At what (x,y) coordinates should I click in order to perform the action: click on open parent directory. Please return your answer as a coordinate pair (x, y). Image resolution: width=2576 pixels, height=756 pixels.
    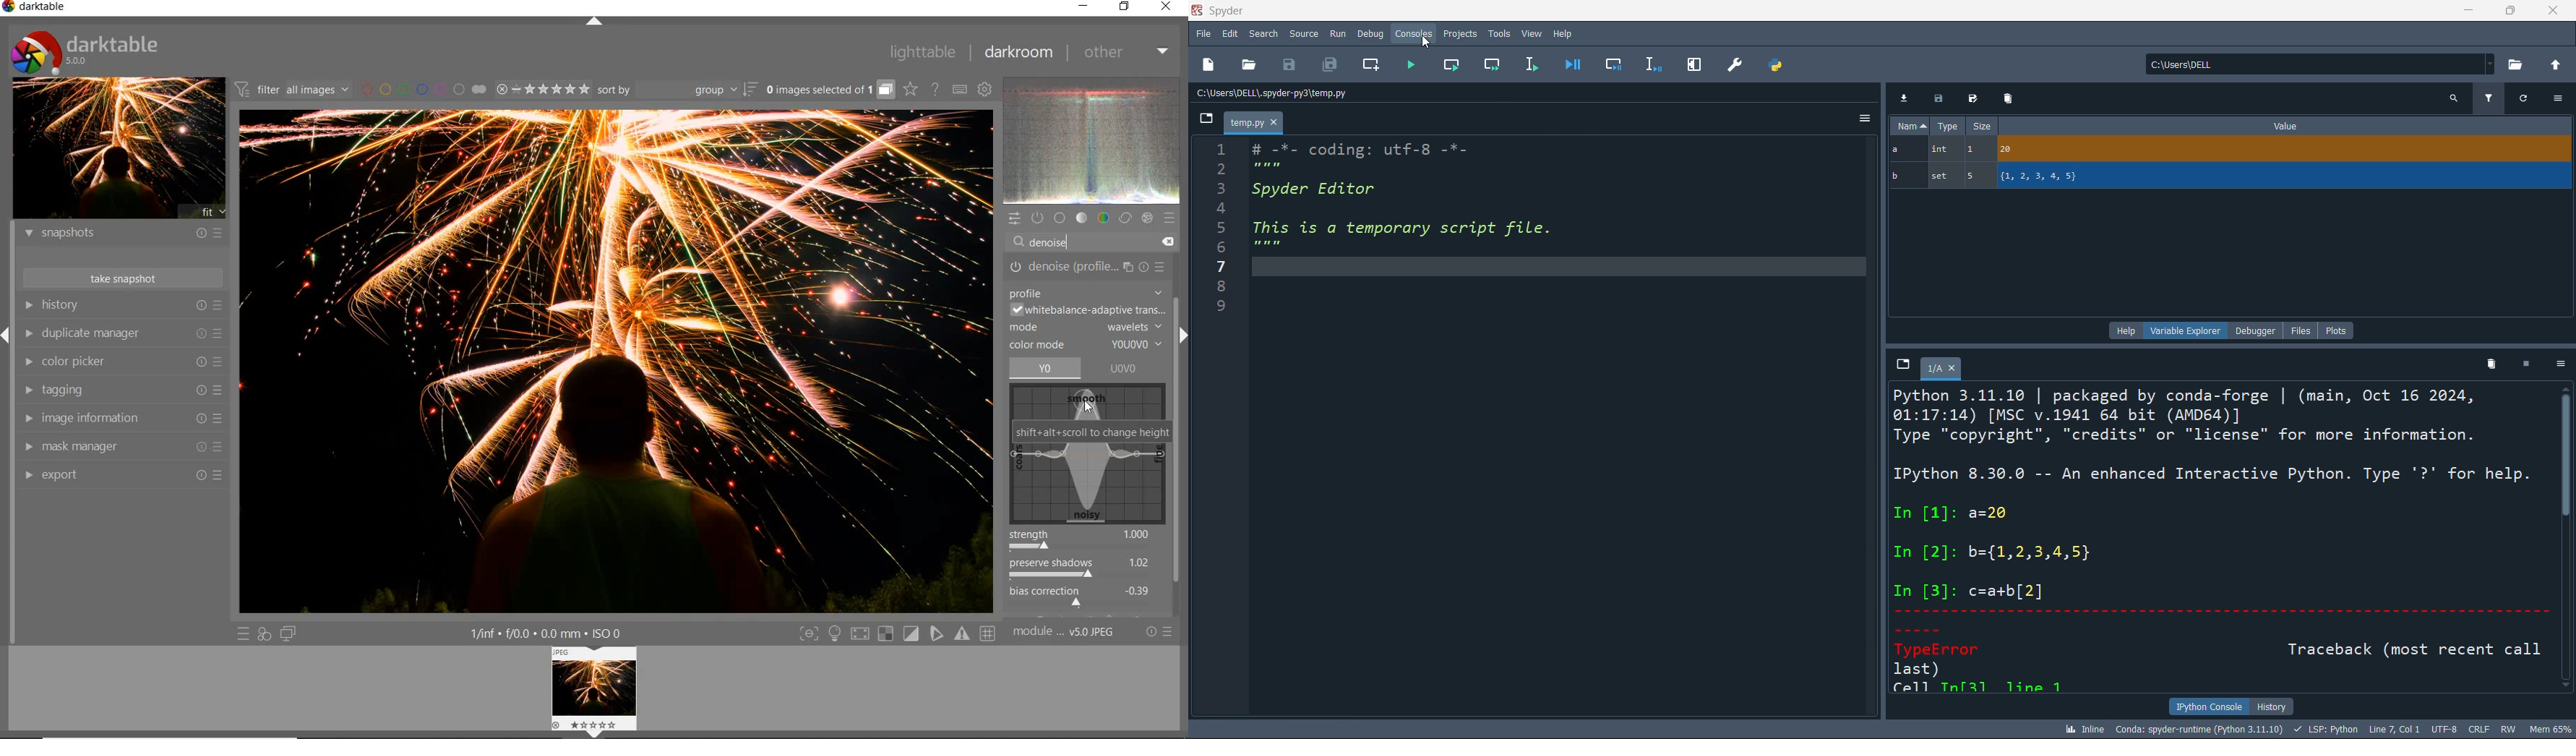
    Looking at the image, I should click on (2558, 66).